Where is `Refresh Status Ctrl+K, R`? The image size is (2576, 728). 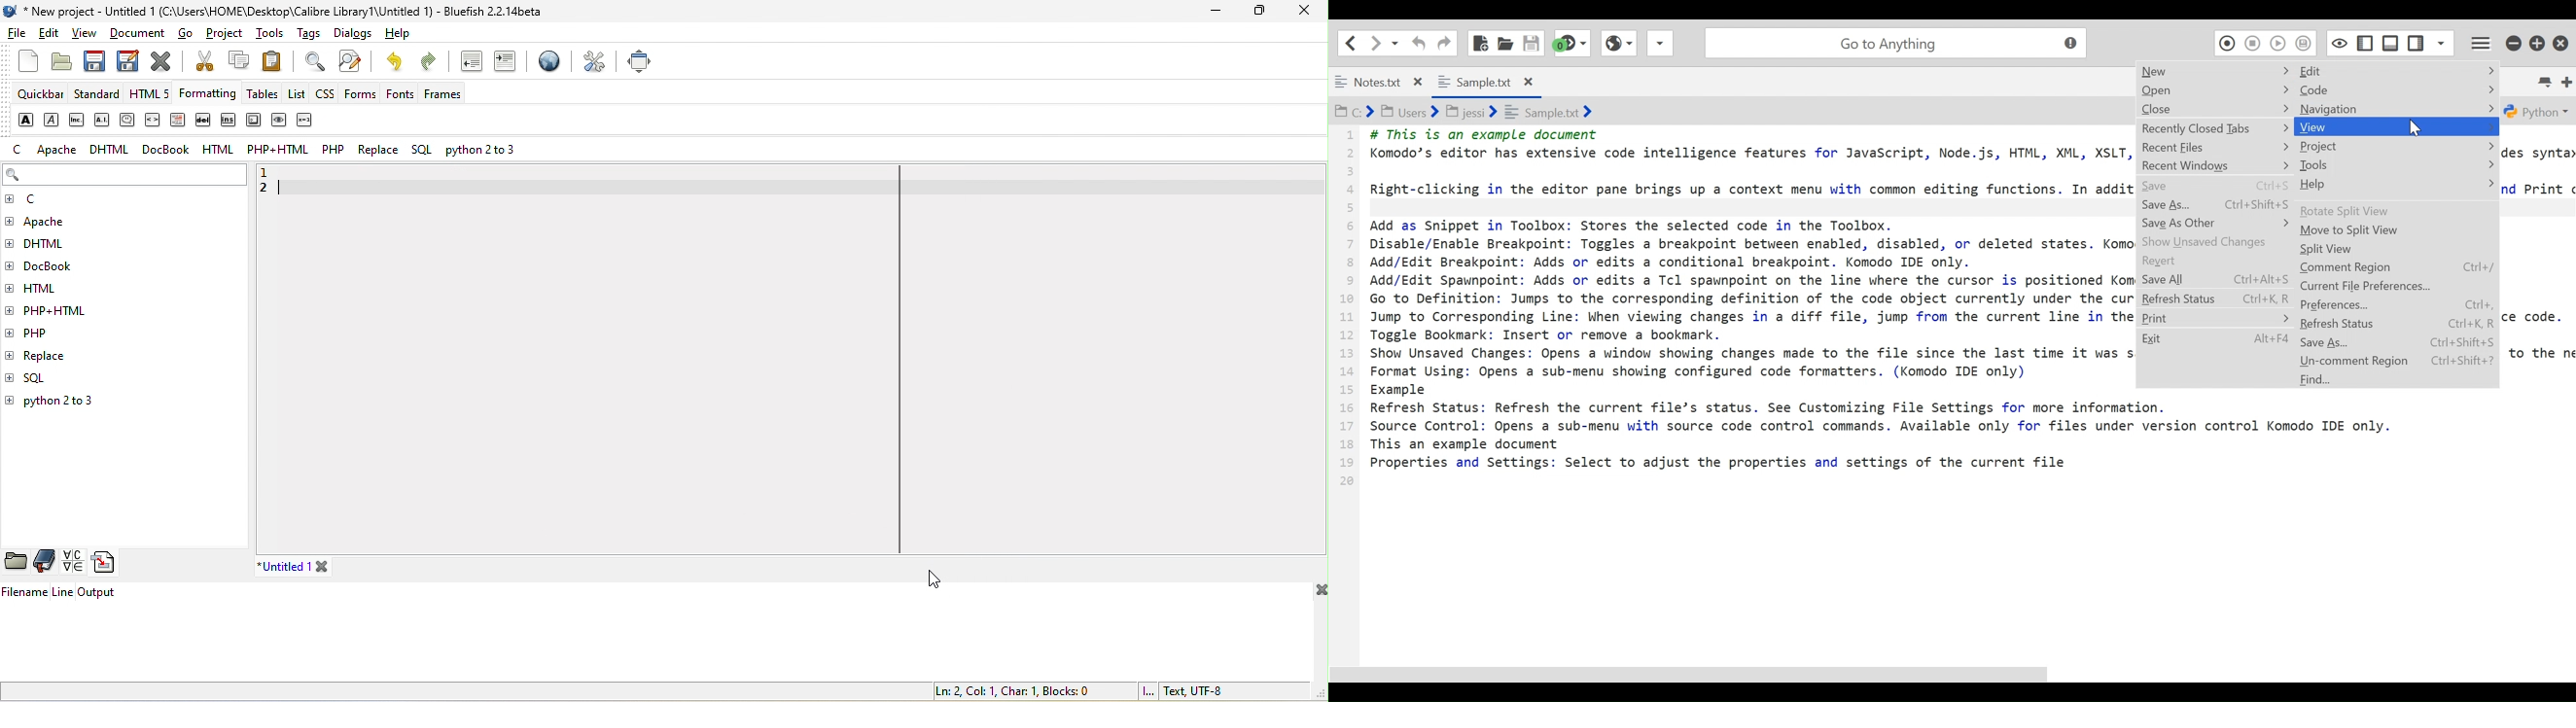 Refresh Status Ctrl+K, R is located at coordinates (2216, 297).